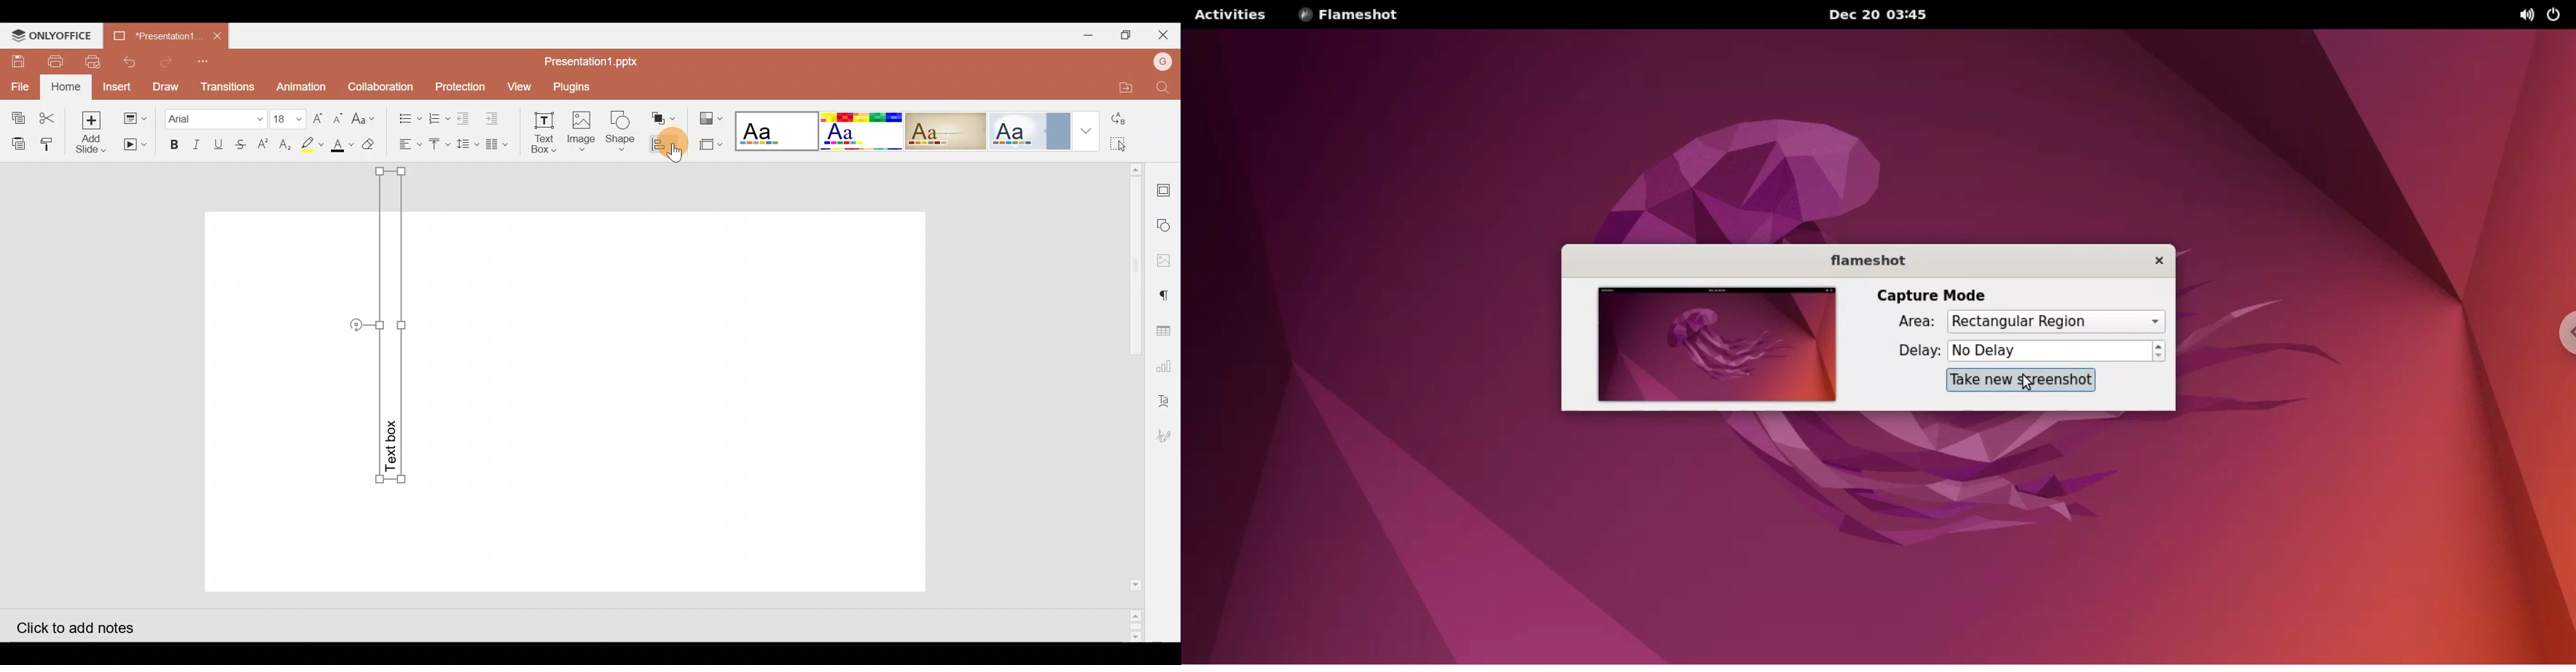 Image resolution: width=2576 pixels, height=672 pixels. Describe the element at coordinates (340, 145) in the screenshot. I see `Font color` at that location.